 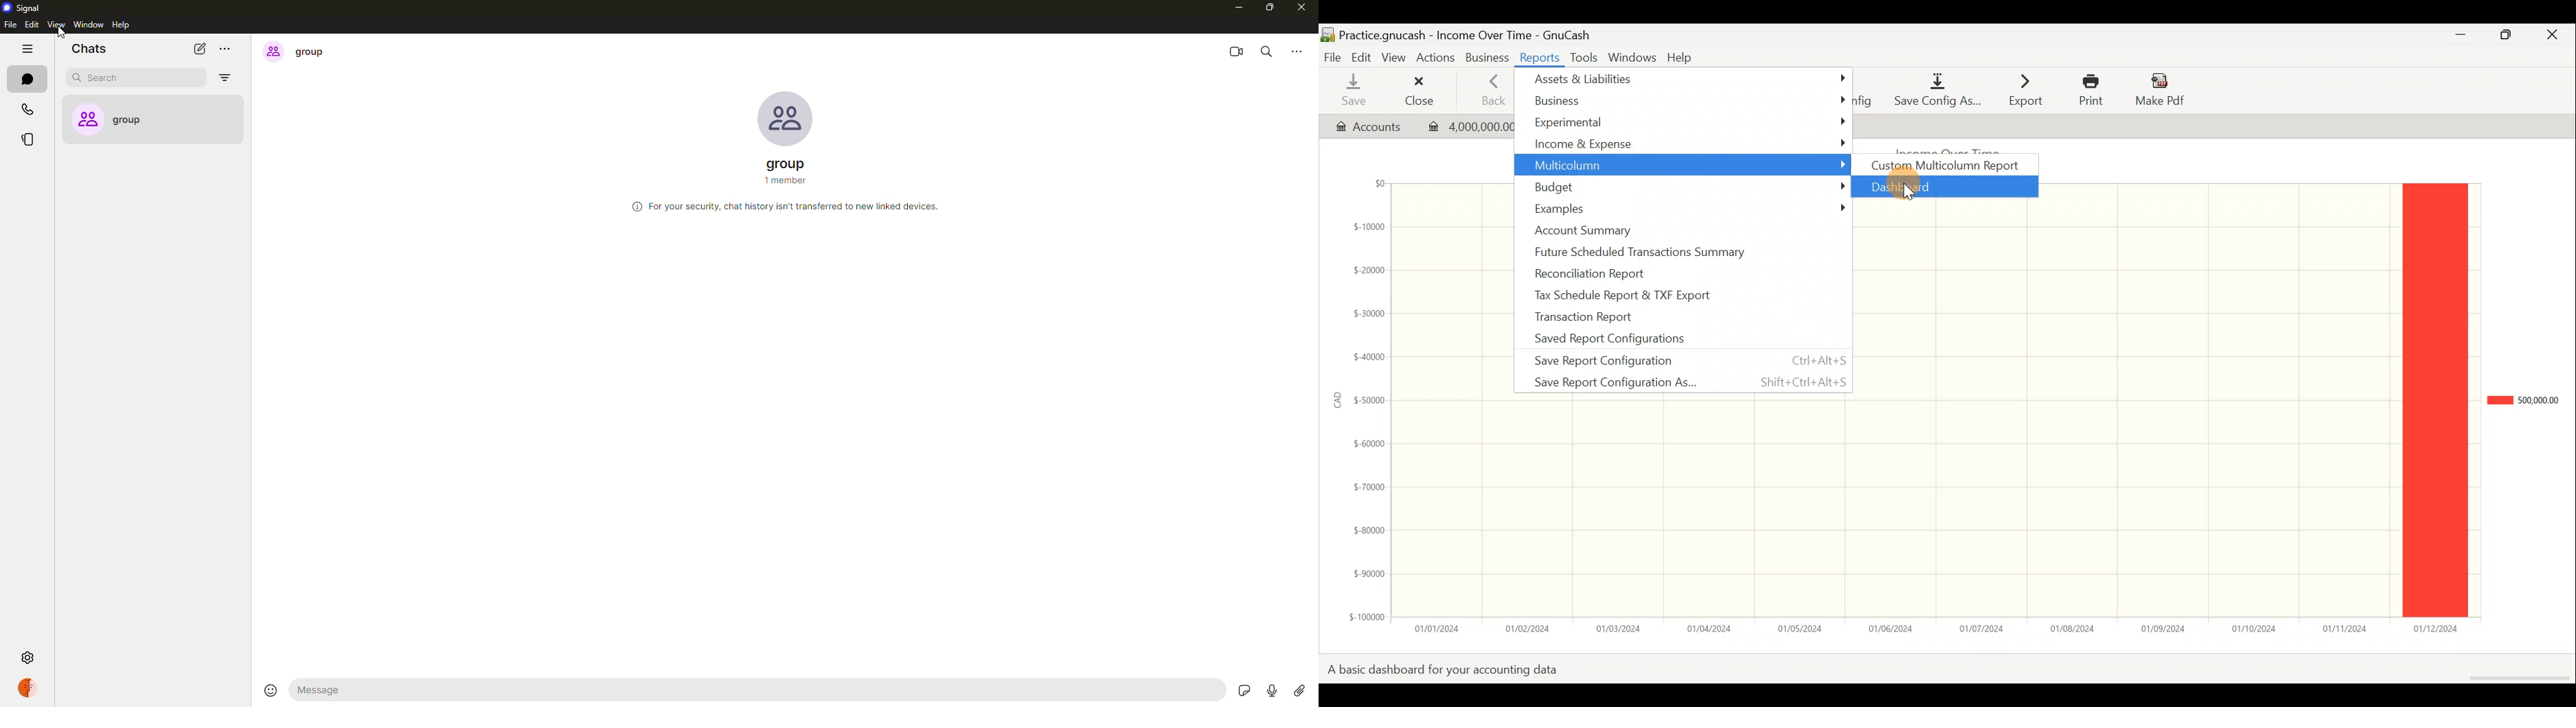 I want to click on emoji, so click(x=269, y=689).